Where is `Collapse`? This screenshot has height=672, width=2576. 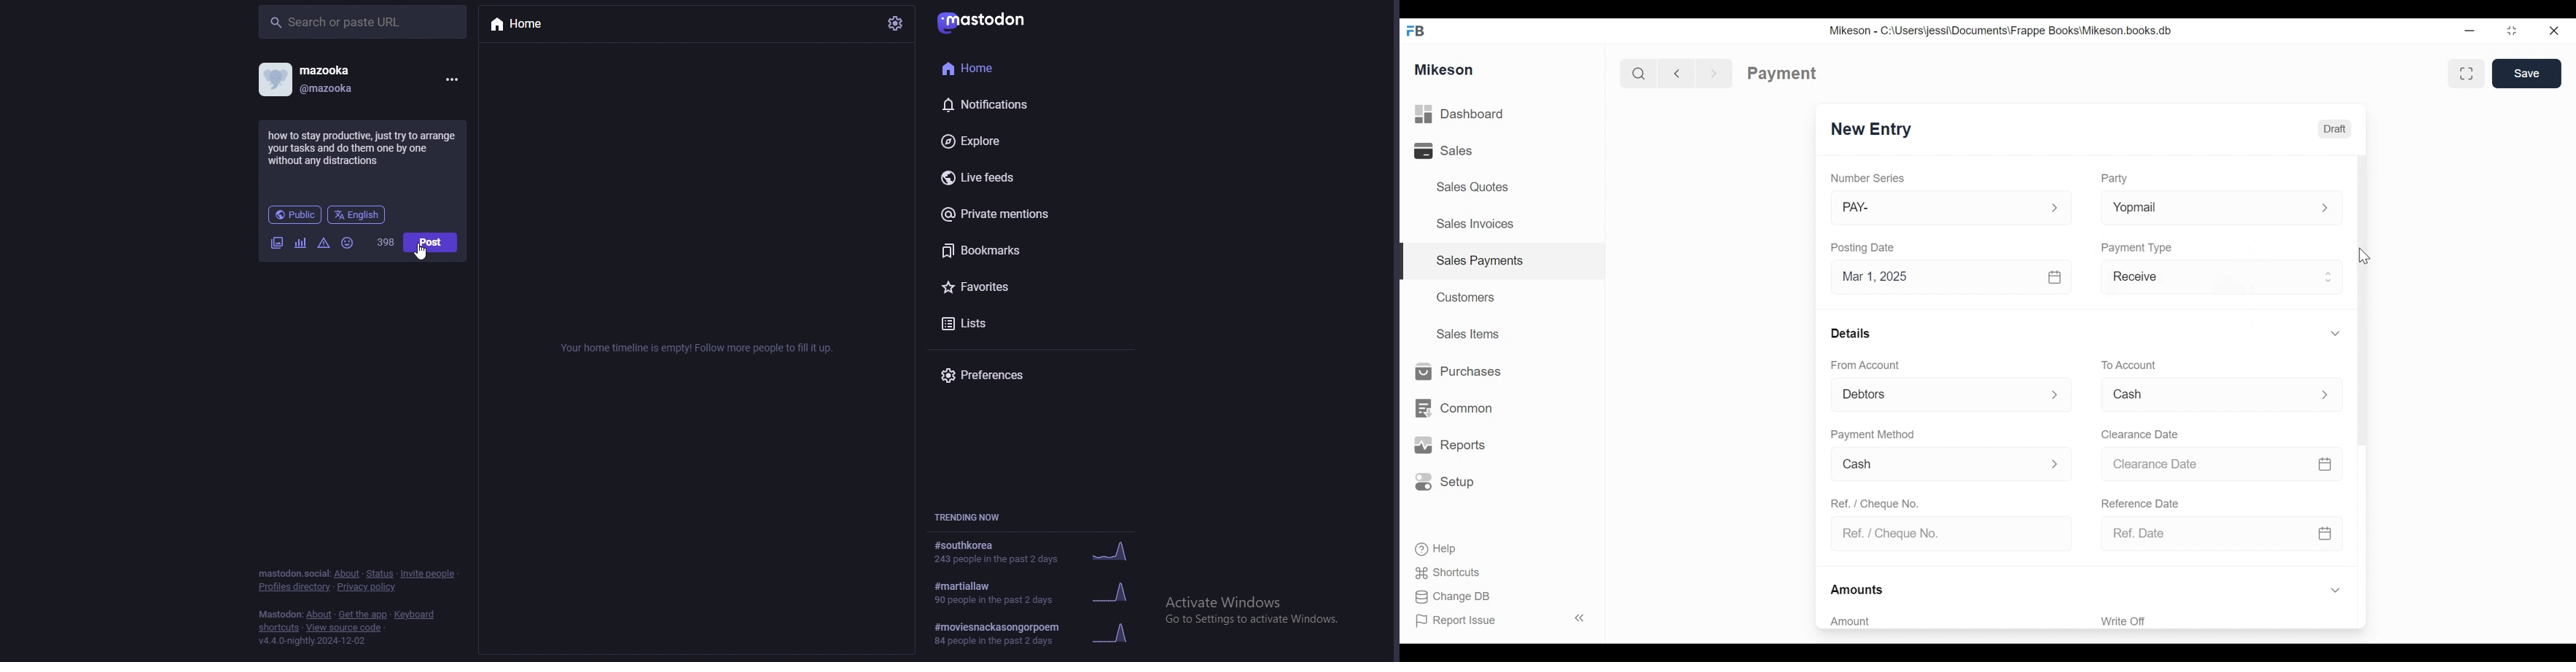
Collapse is located at coordinates (1582, 619).